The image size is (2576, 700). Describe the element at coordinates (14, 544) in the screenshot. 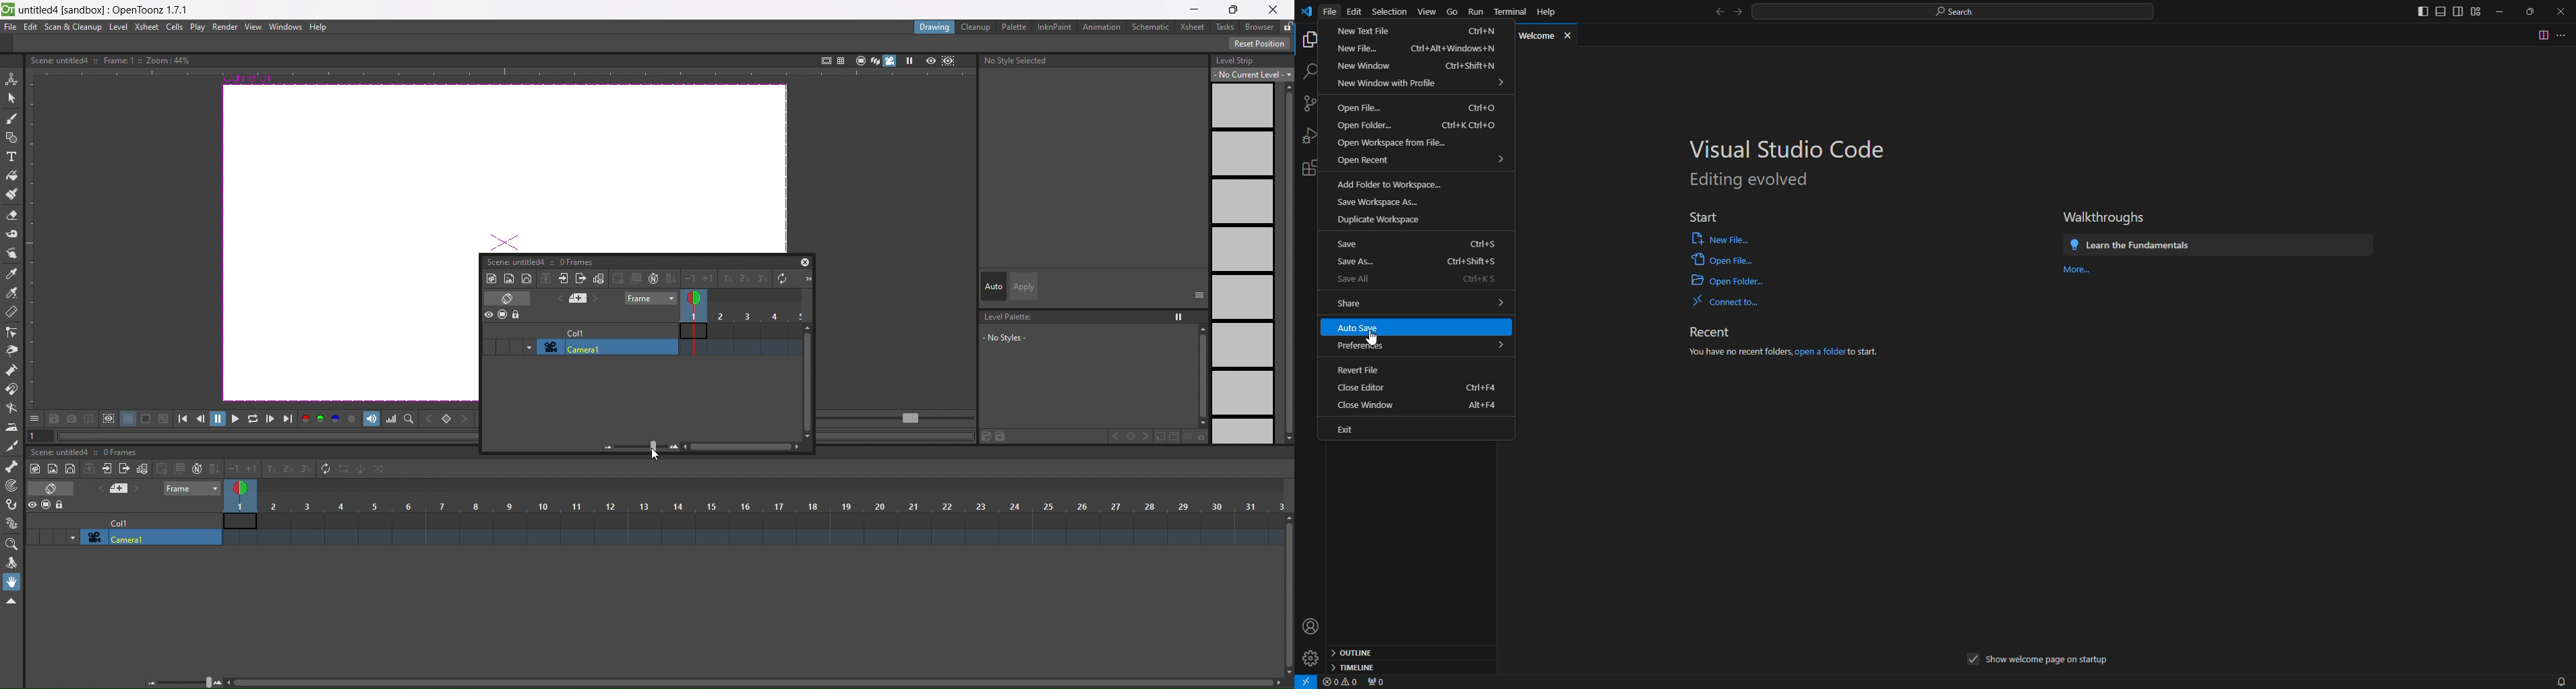

I see `magnifier tool` at that location.